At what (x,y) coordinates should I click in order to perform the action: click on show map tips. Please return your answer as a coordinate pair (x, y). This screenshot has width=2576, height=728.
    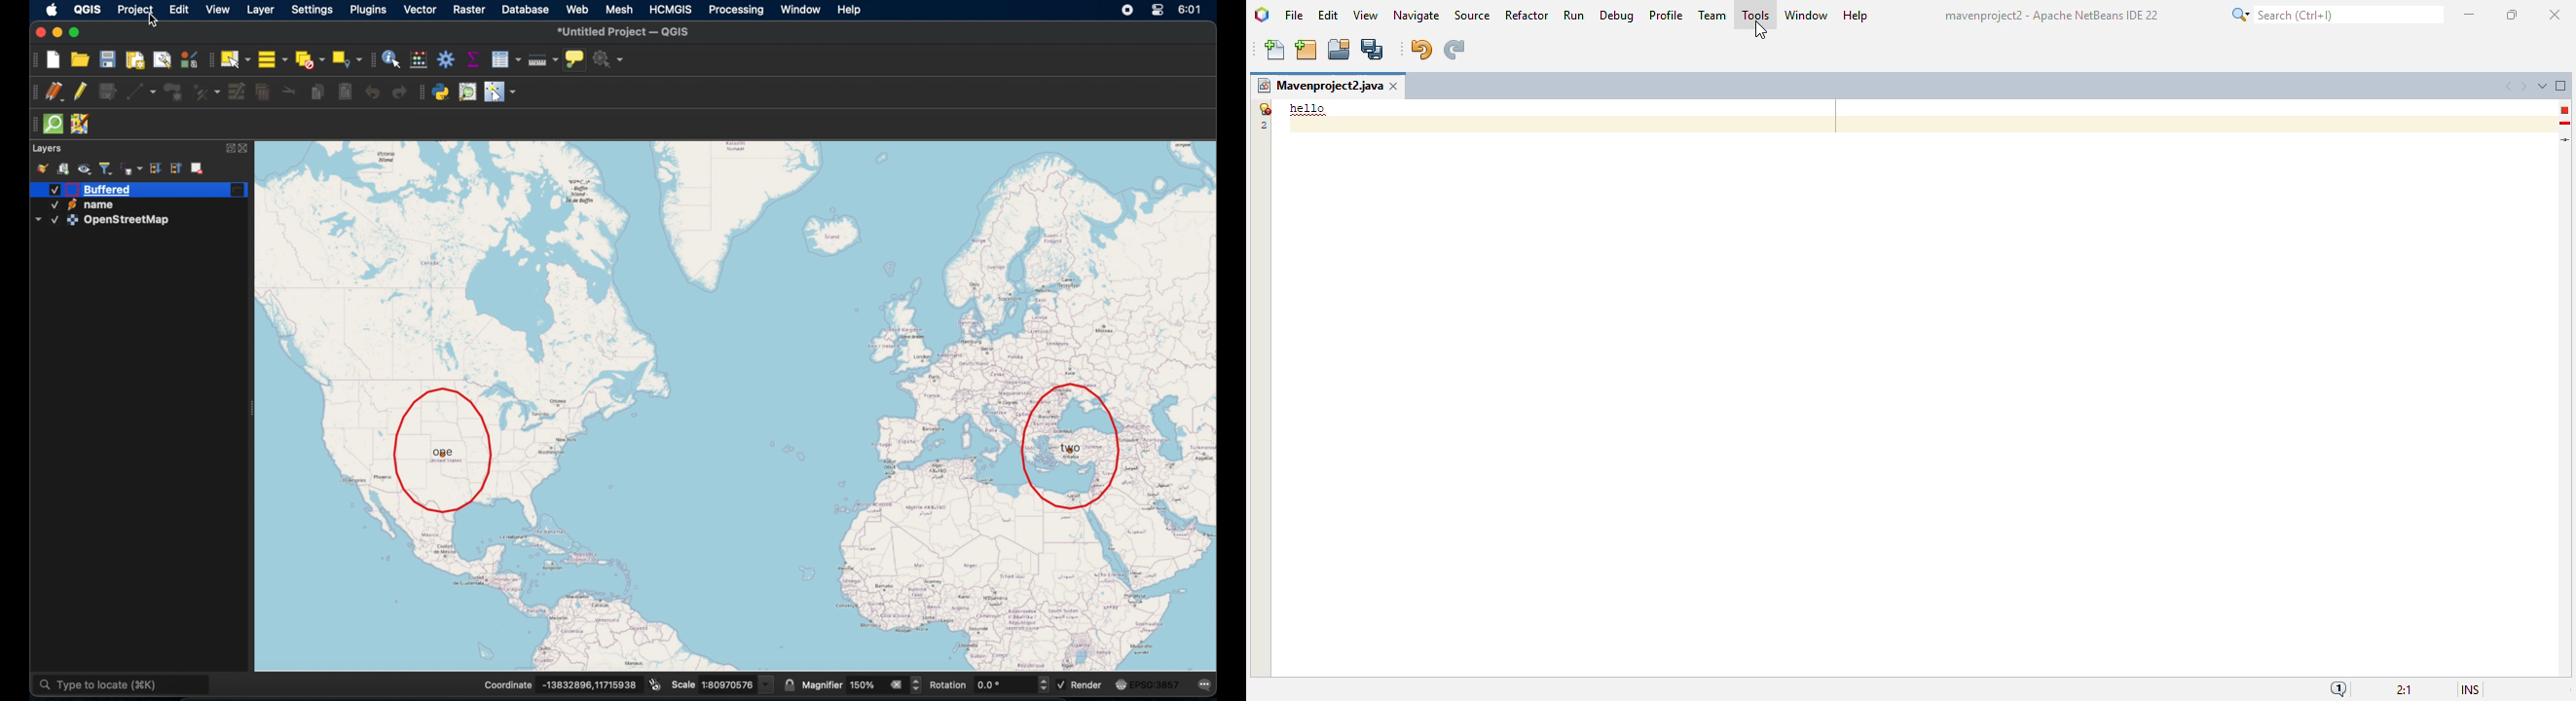
    Looking at the image, I should click on (576, 59).